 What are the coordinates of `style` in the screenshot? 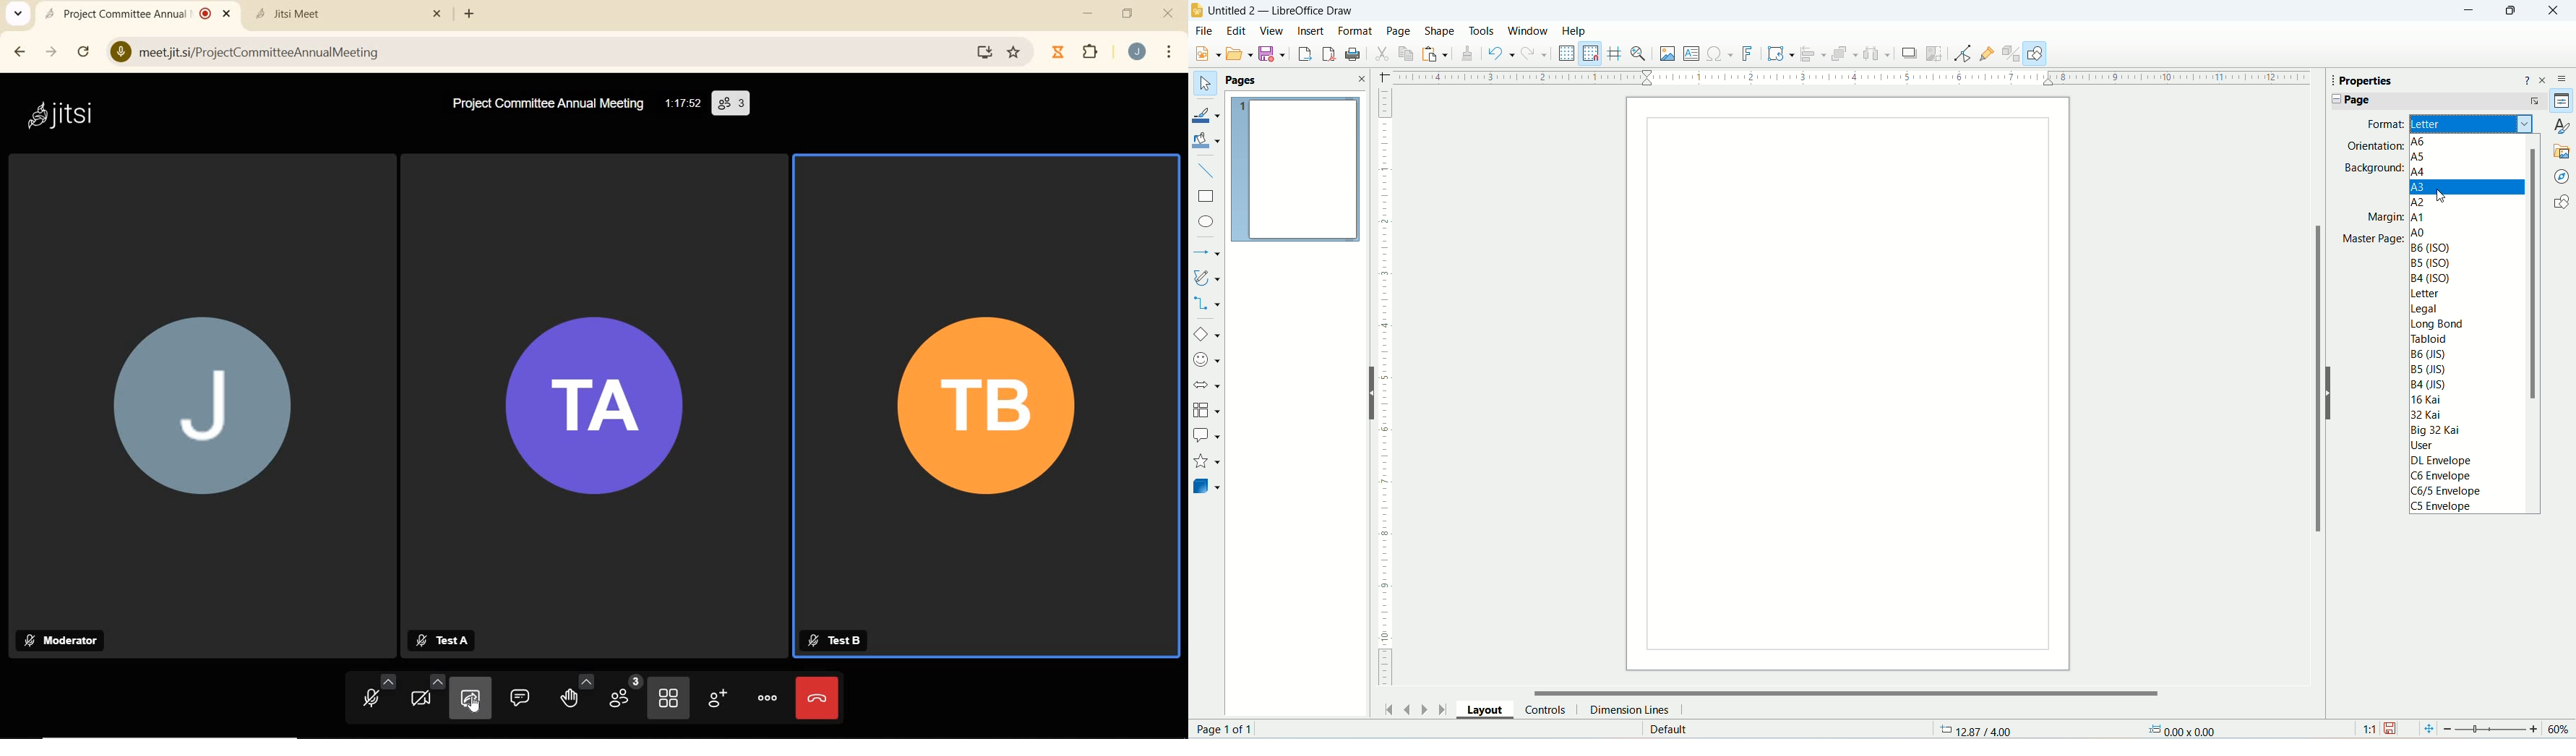 It's located at (2563, 125).